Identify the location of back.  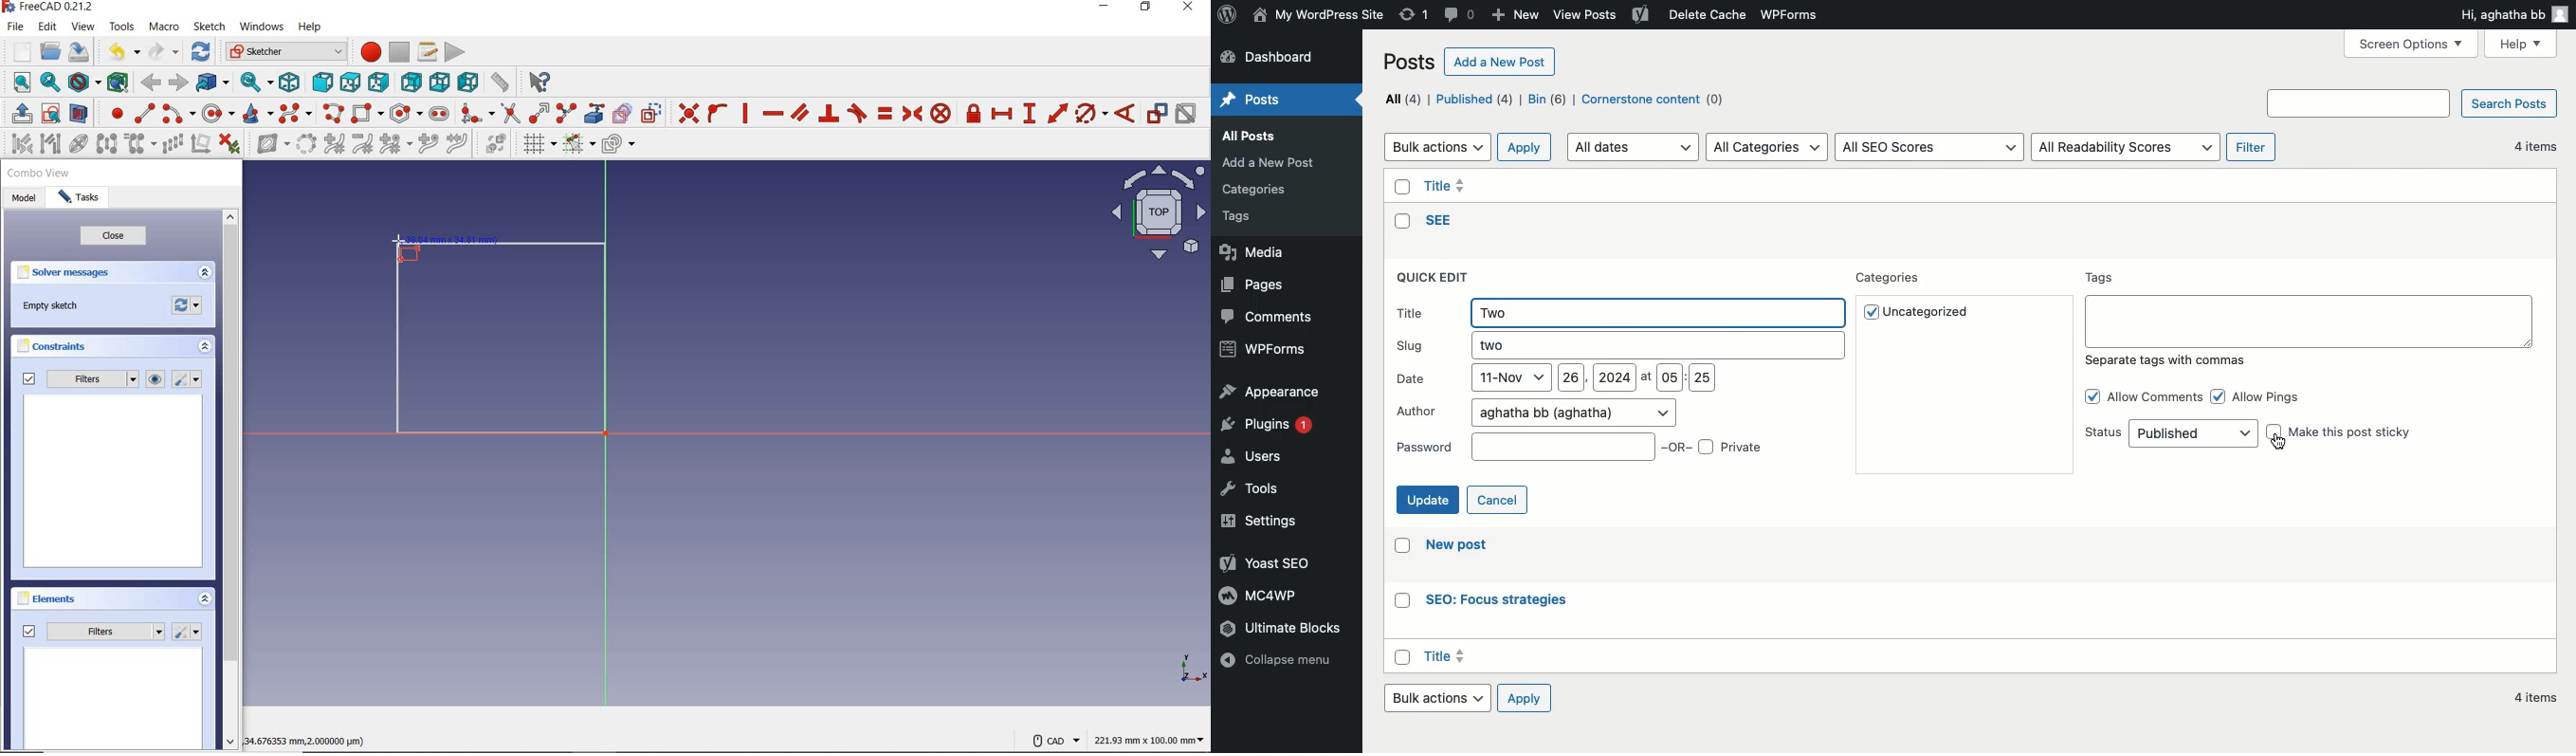
(152, 83).